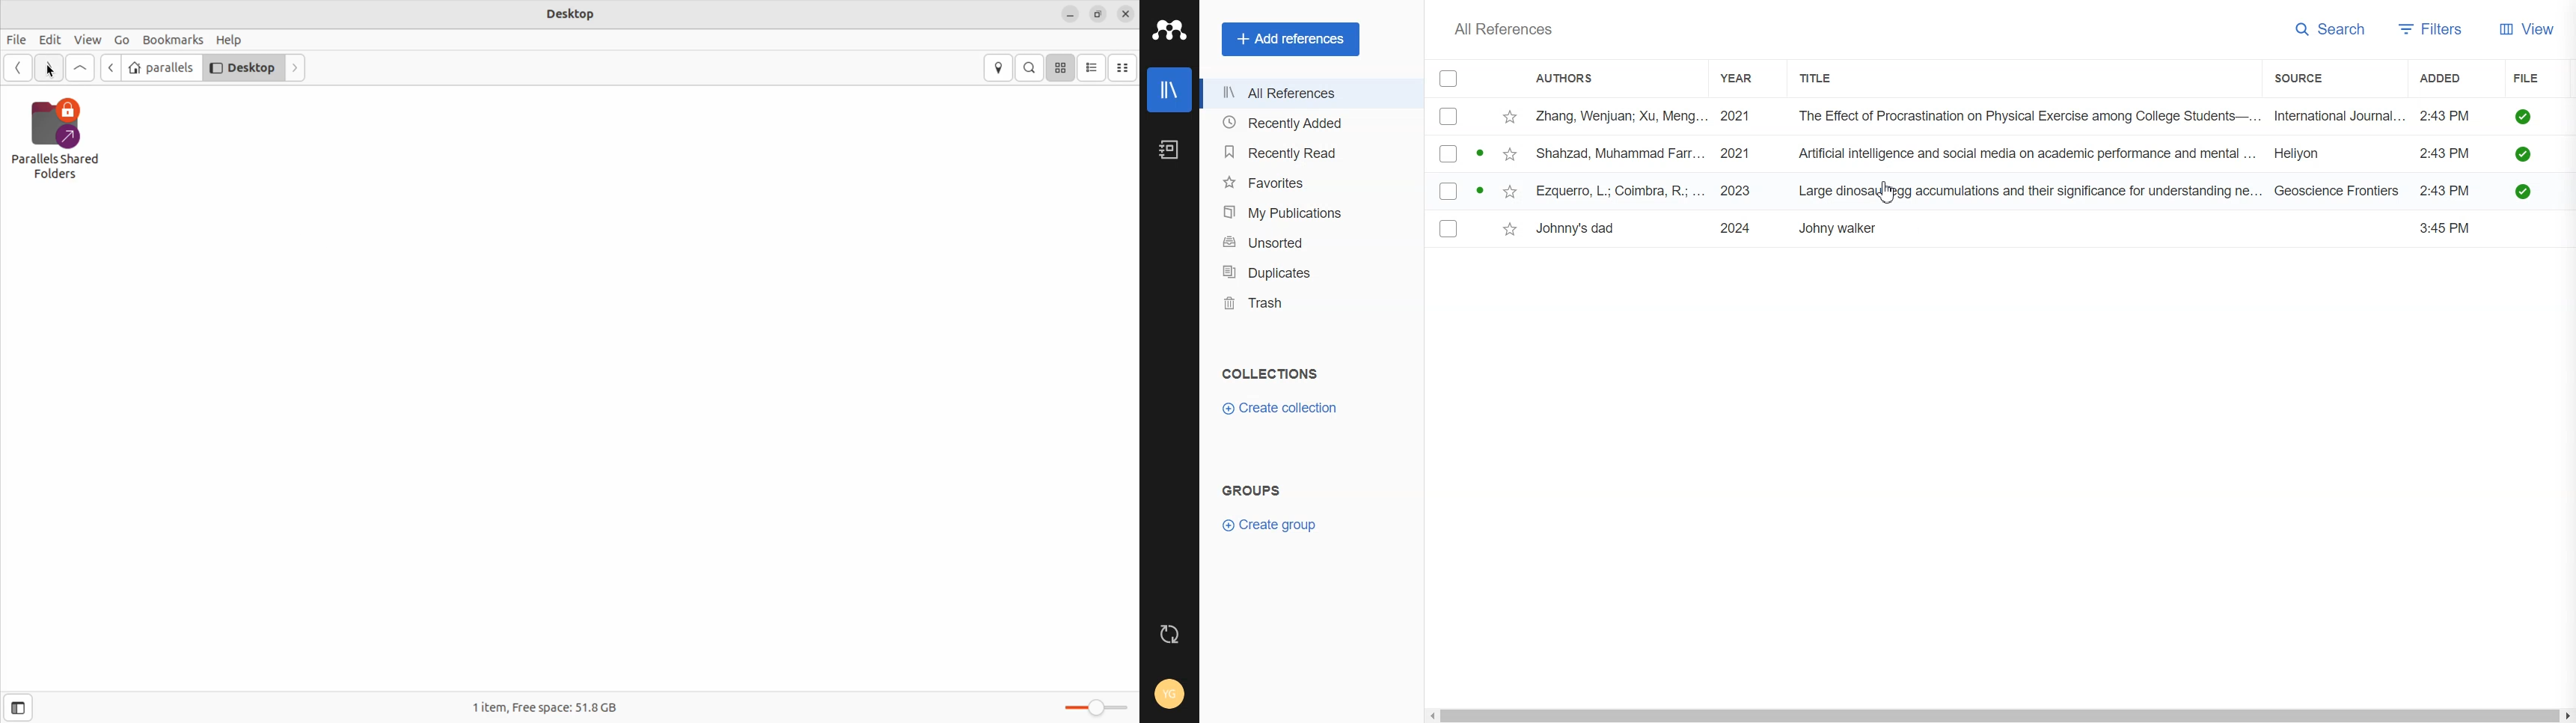 The image size is (2576, 728). Describe the element at coordinates (1305, 150) in the screenshot. I see `Recently Read` at that location.